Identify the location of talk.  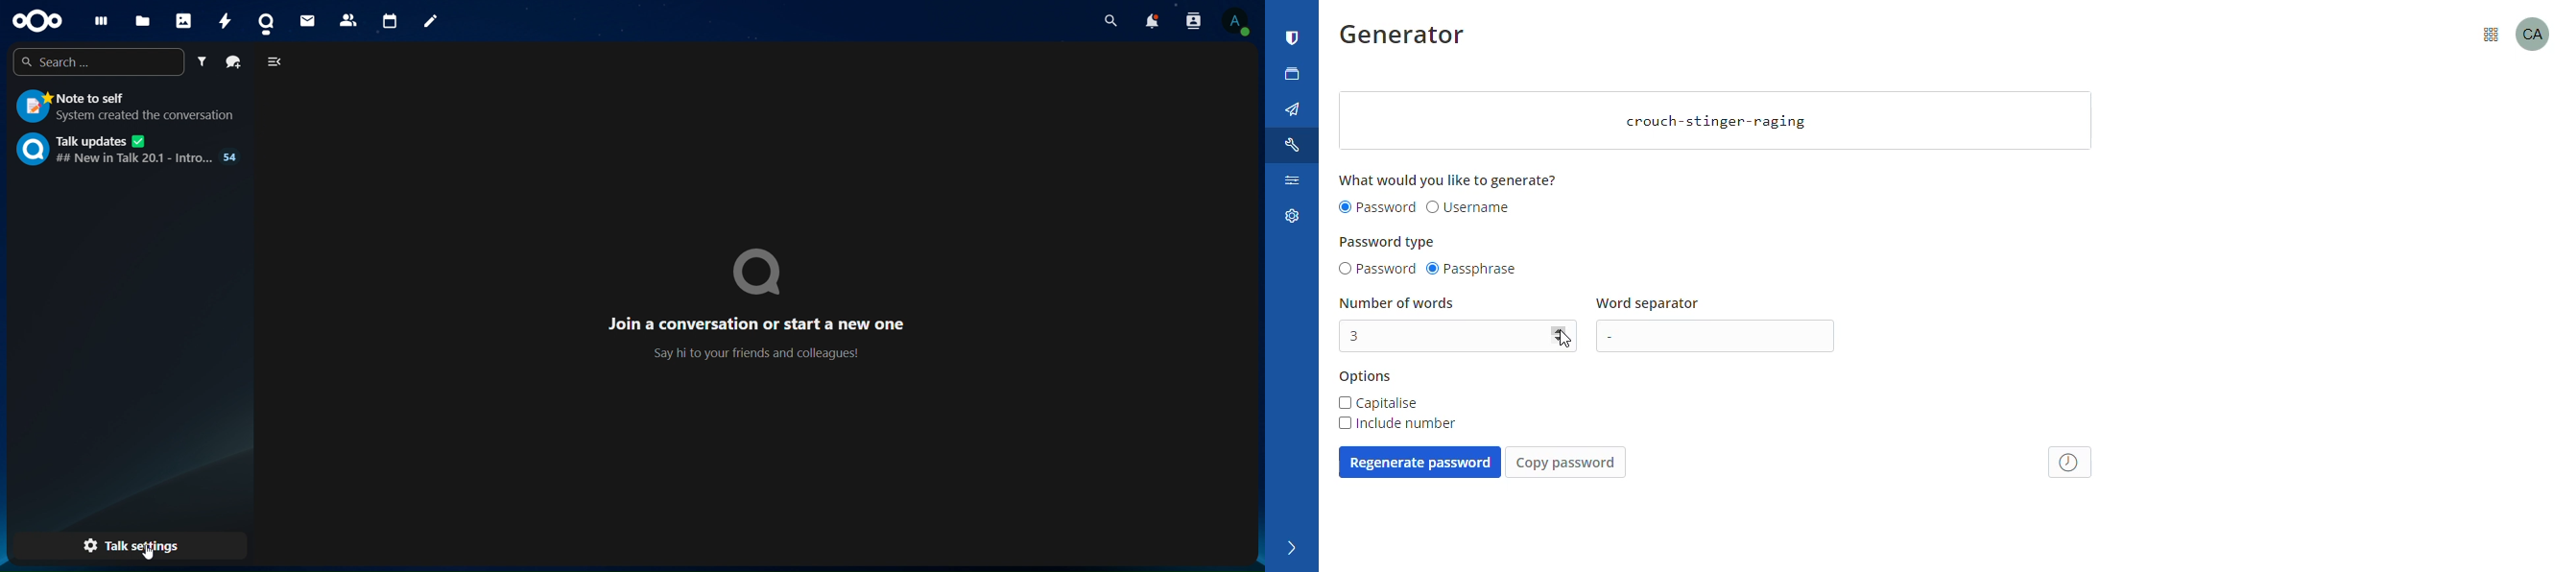
(266, 21).